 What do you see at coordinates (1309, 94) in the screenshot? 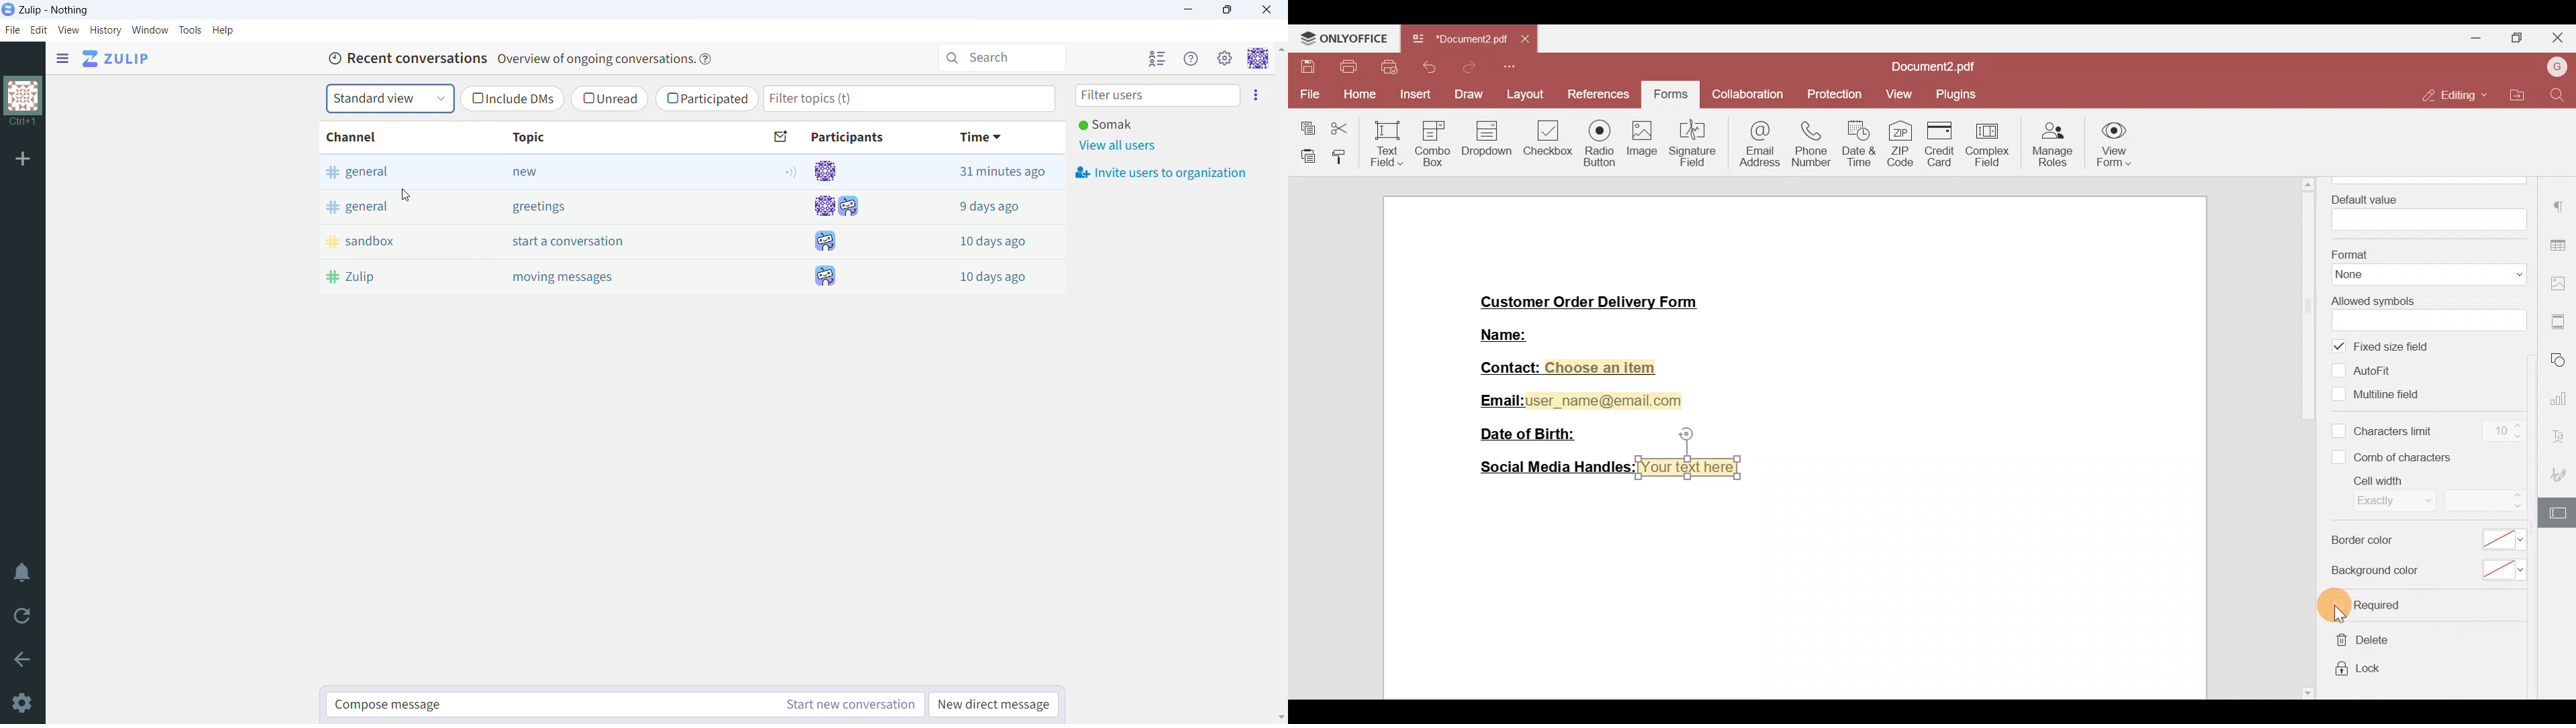
I see `File` at bounding box center [1309, 94].